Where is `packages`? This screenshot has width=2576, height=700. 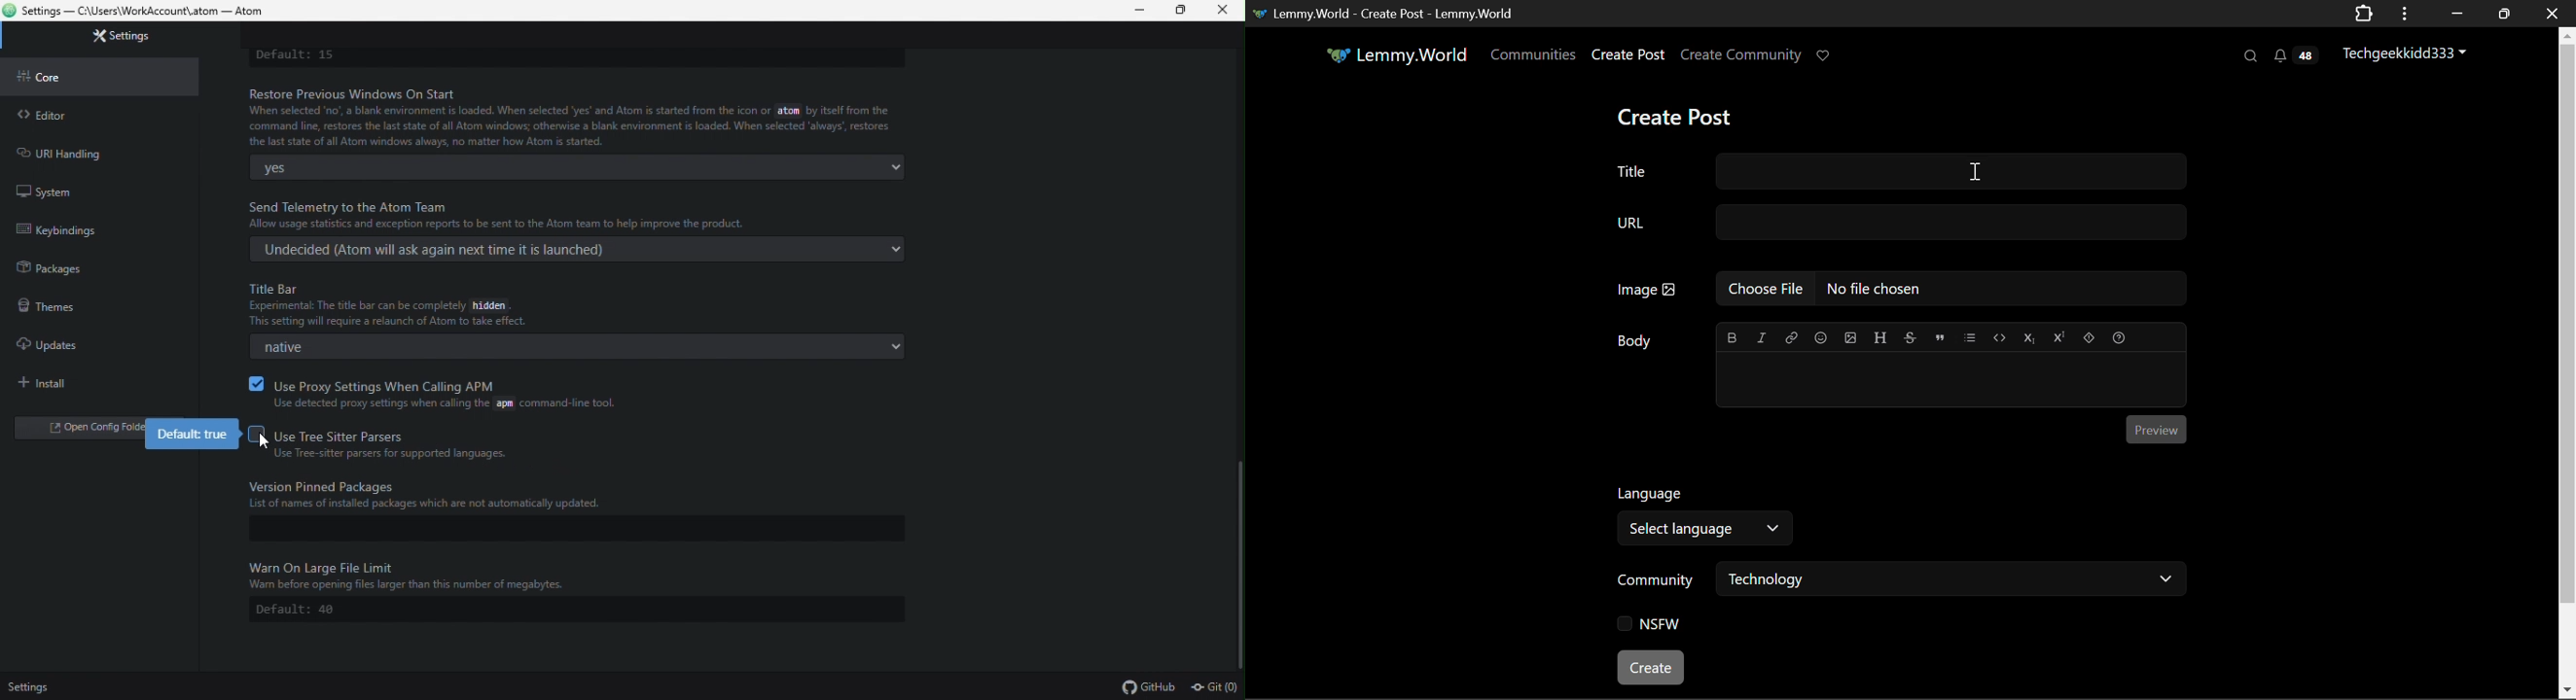 packages is located at coordinates (52, 268).